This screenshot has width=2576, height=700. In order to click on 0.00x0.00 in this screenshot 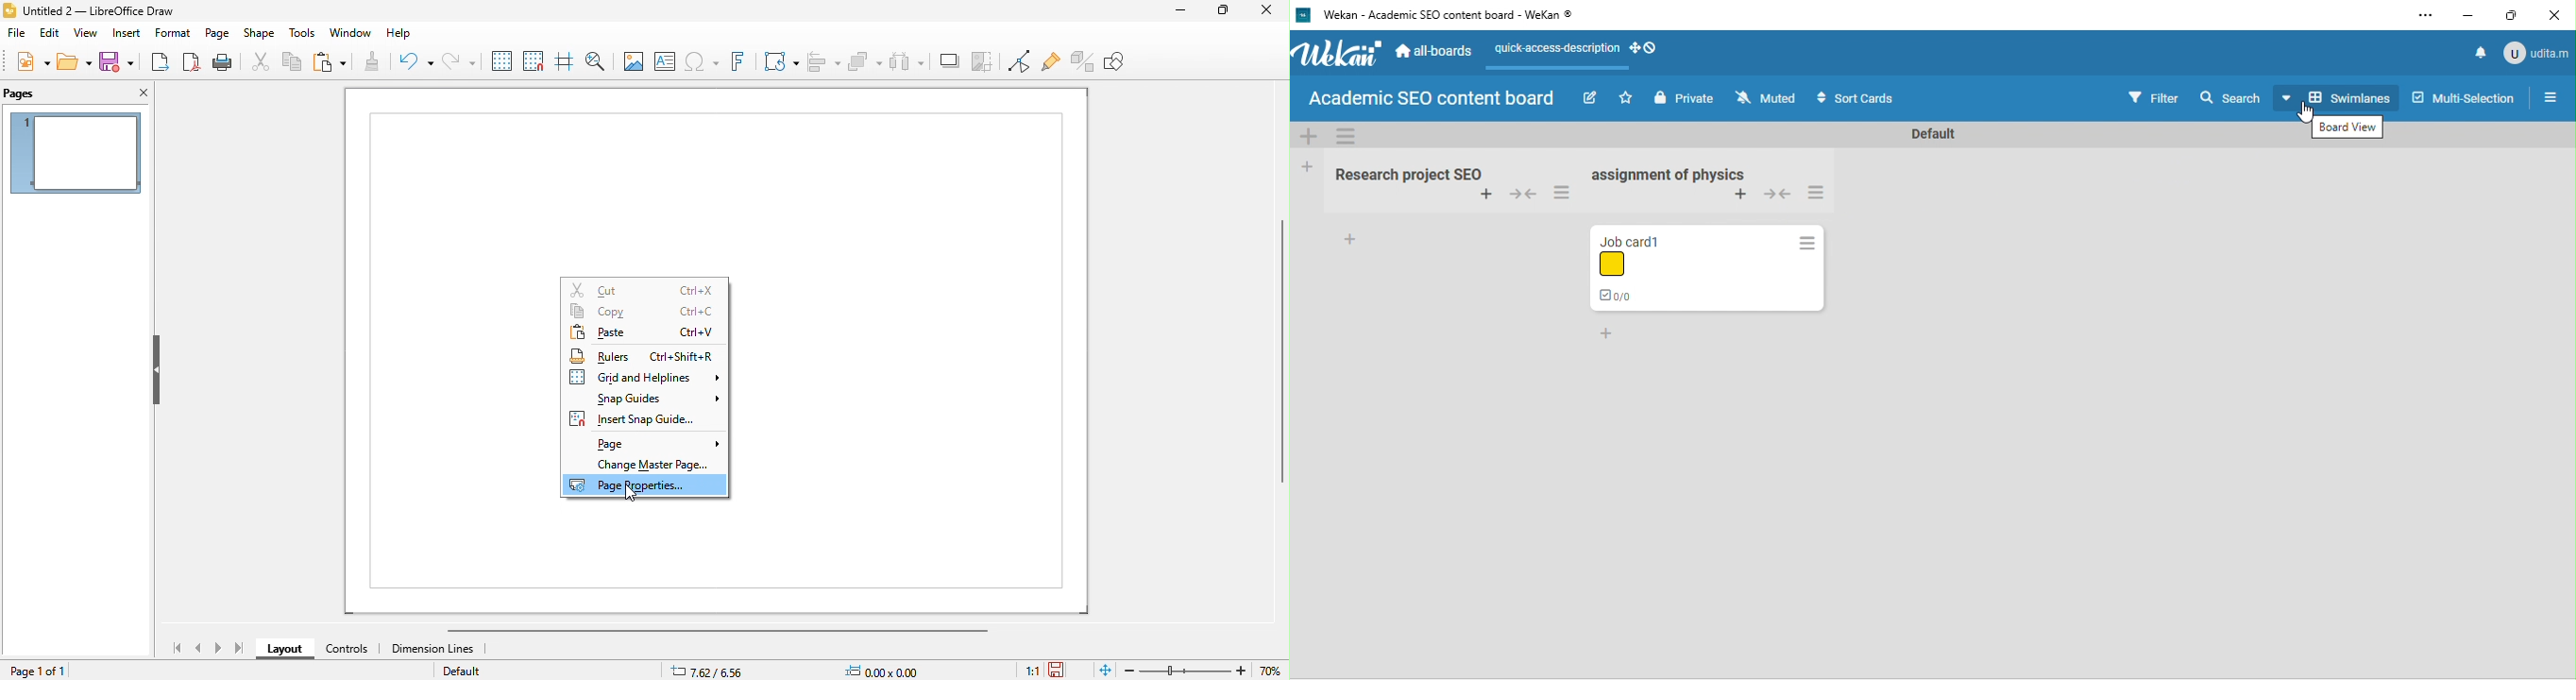, I will do `click(888, 669)`.